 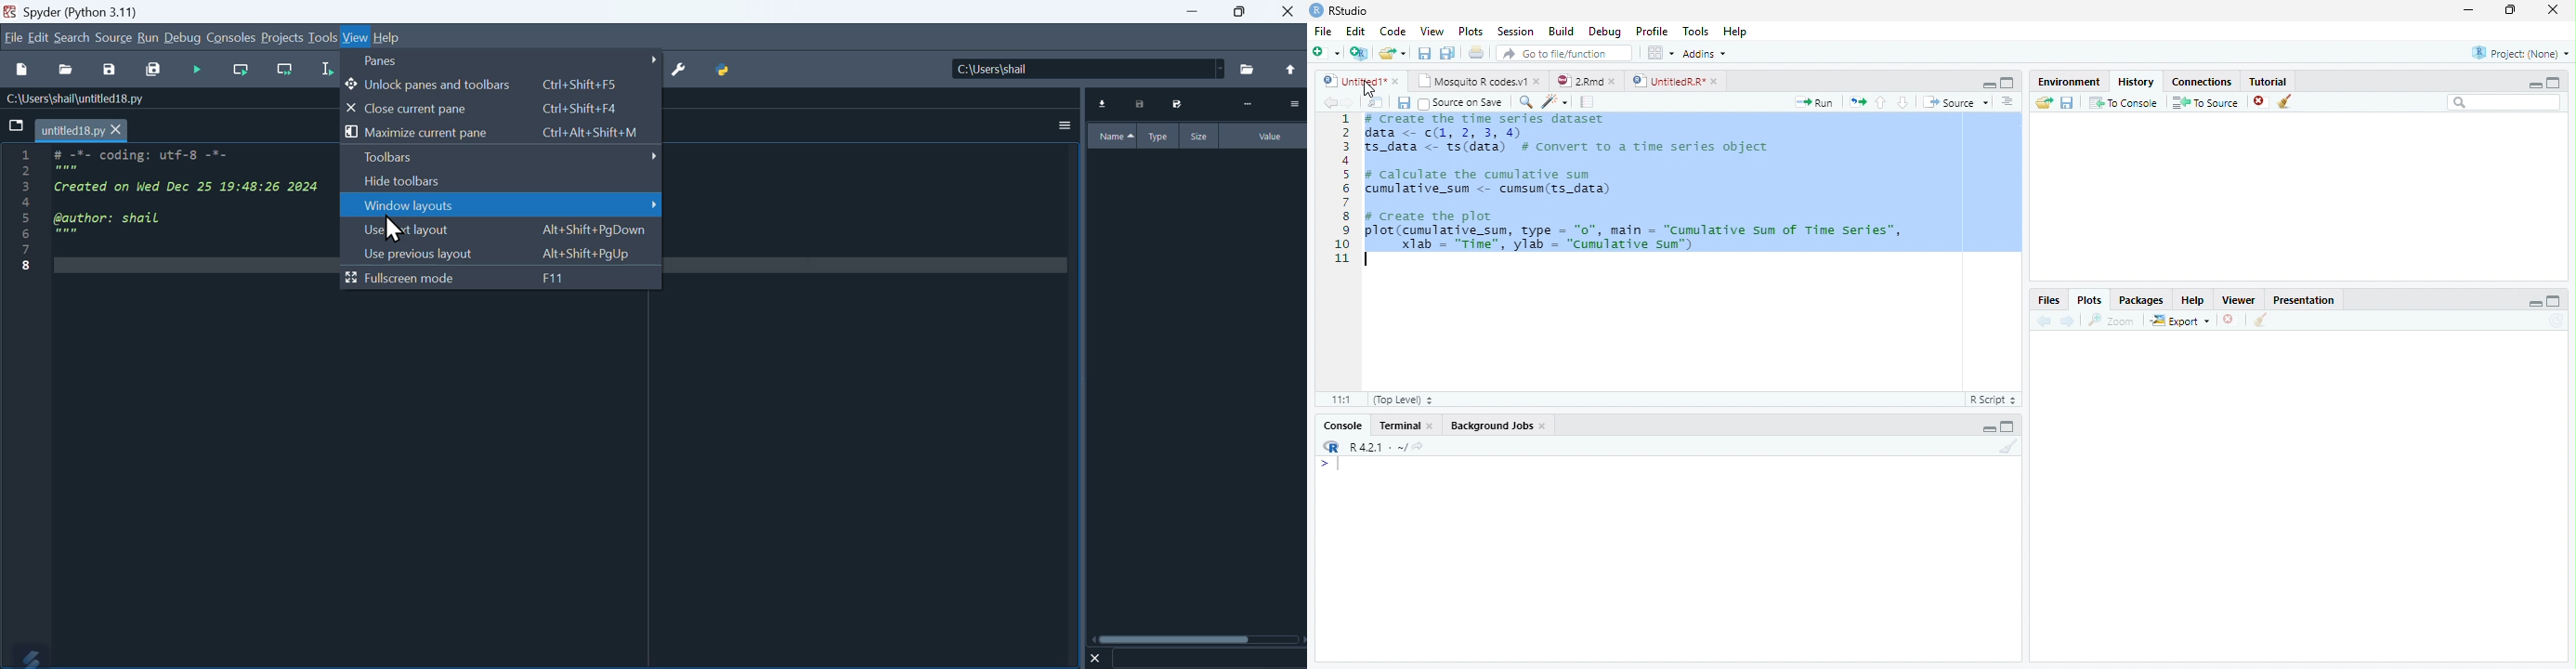 I want to click on Close, so click(x=1096, y=657).